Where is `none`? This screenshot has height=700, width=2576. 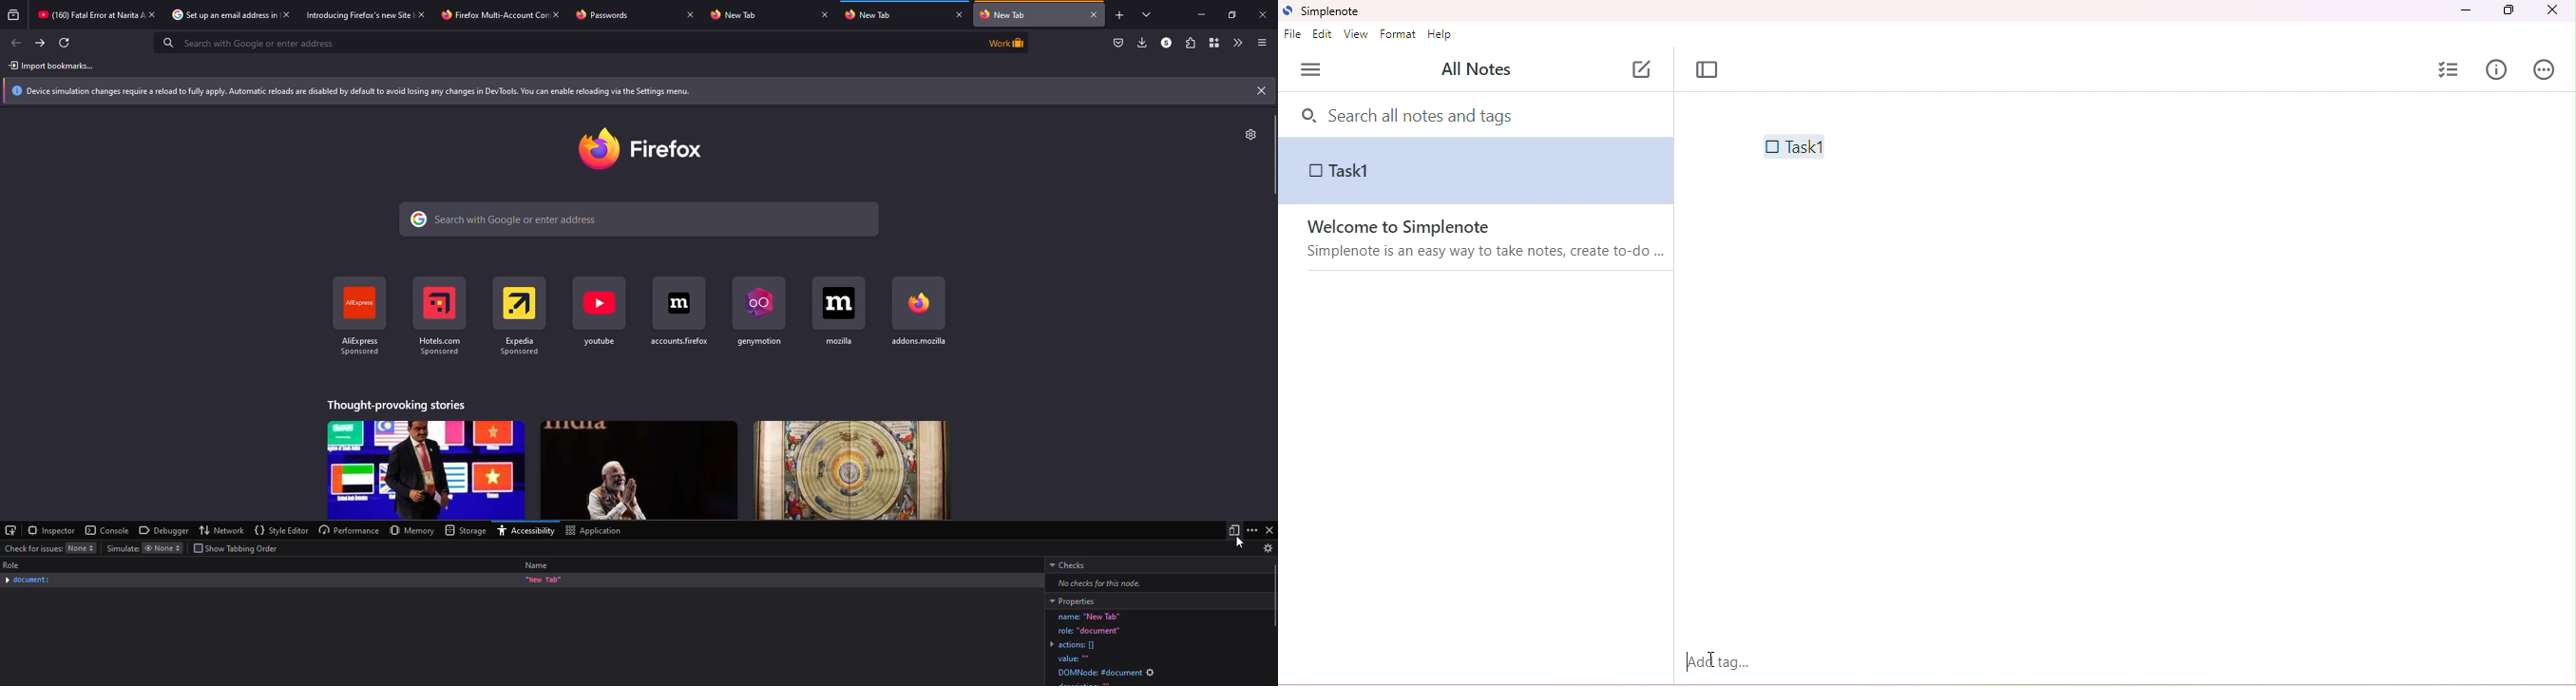
none is located at coordinates (81, 547).